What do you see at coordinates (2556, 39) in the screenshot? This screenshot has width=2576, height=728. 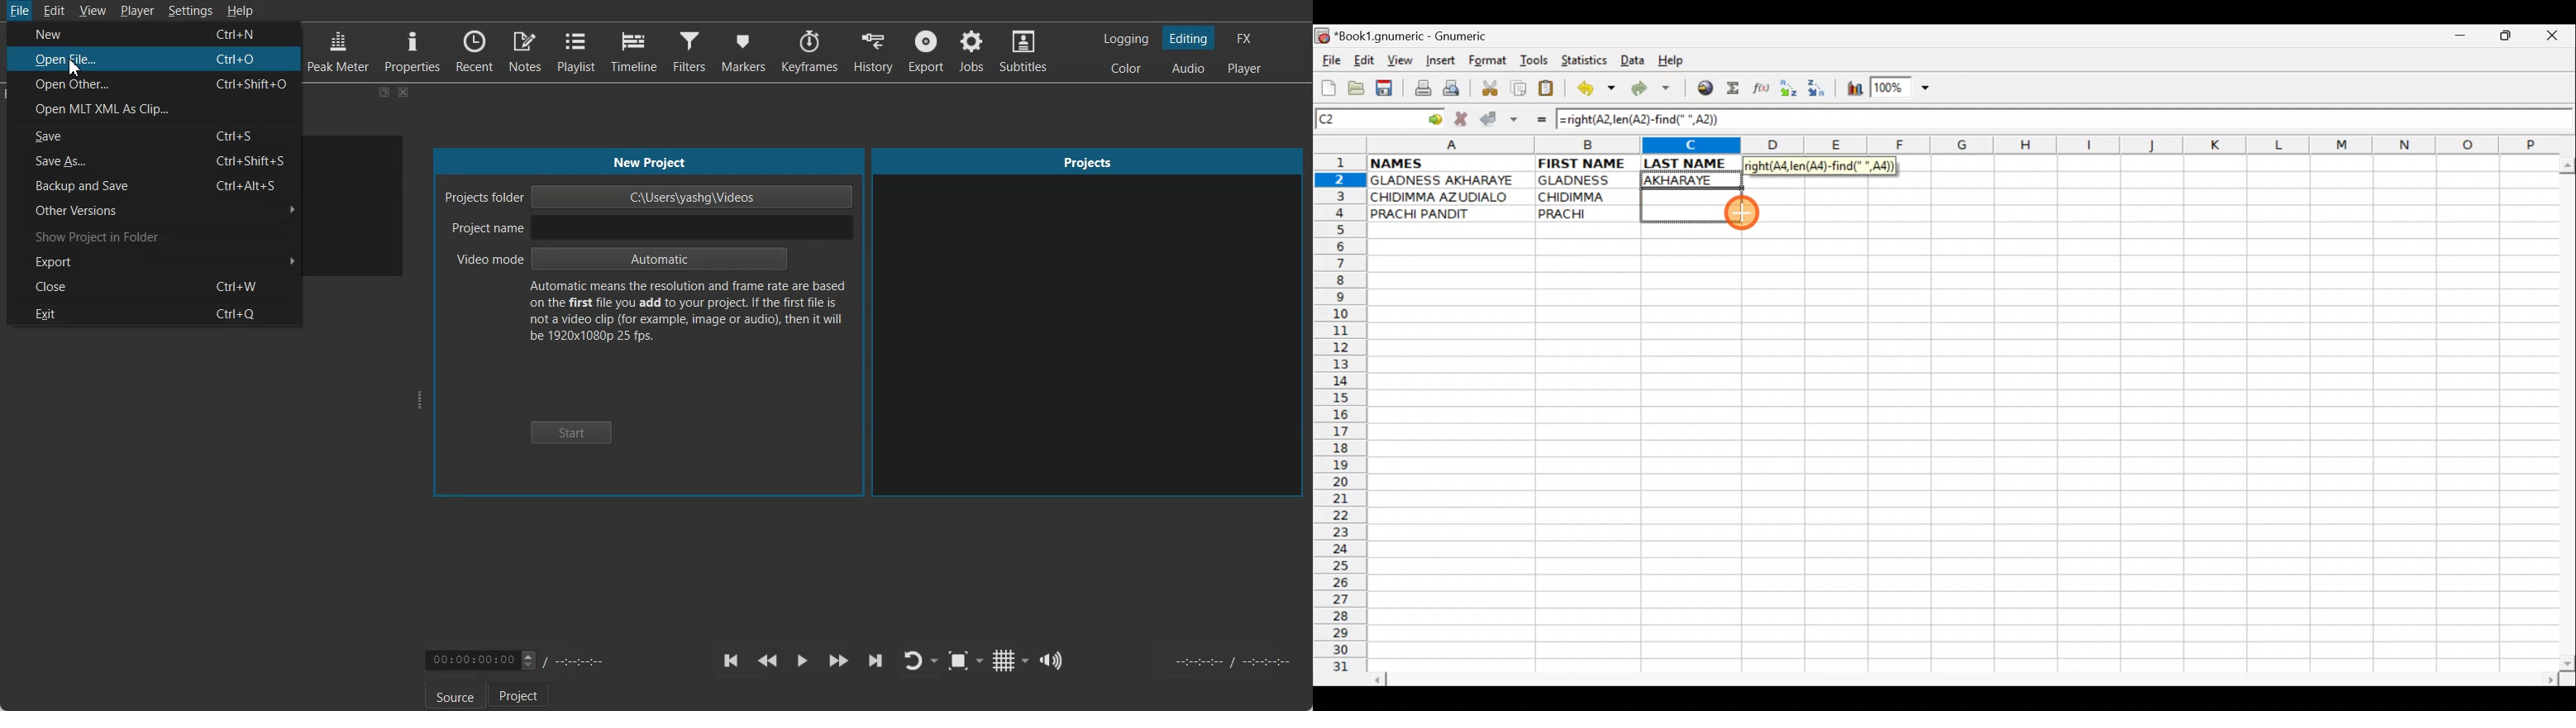 I see `Close` at bounding box center [2556, 39].